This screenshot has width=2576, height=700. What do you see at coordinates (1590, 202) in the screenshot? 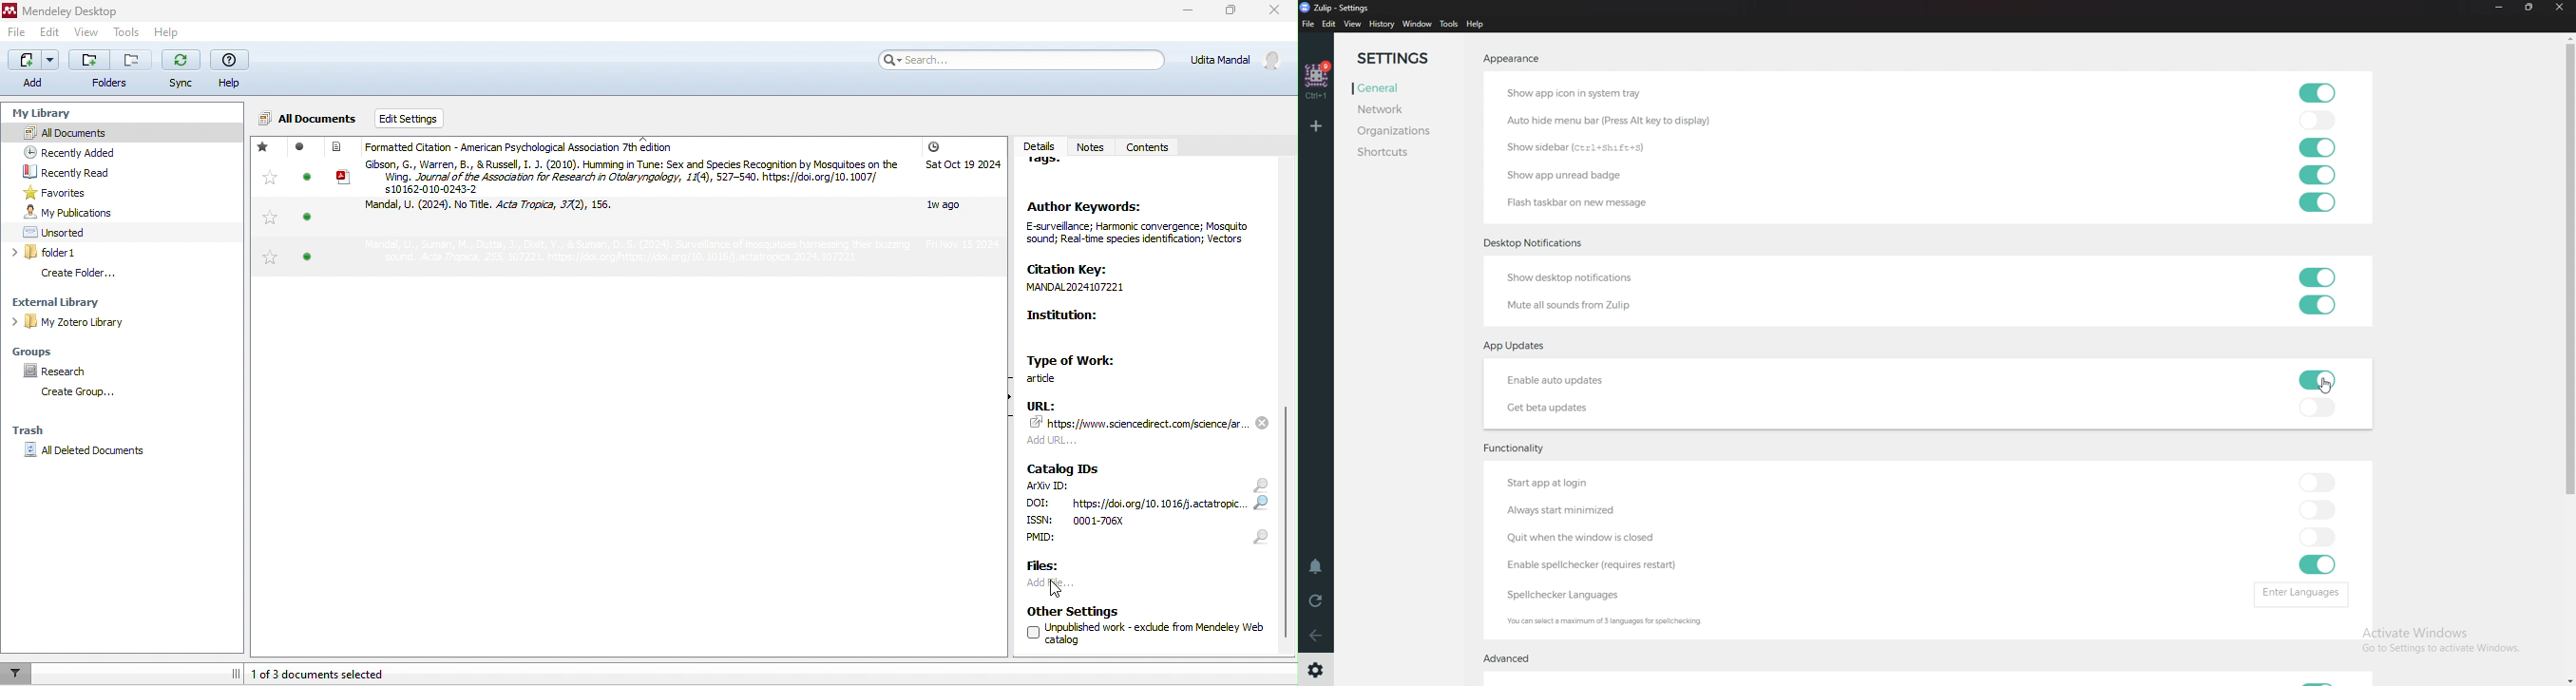
I see `flashtaskbar` at bounding box center [1590, 202].